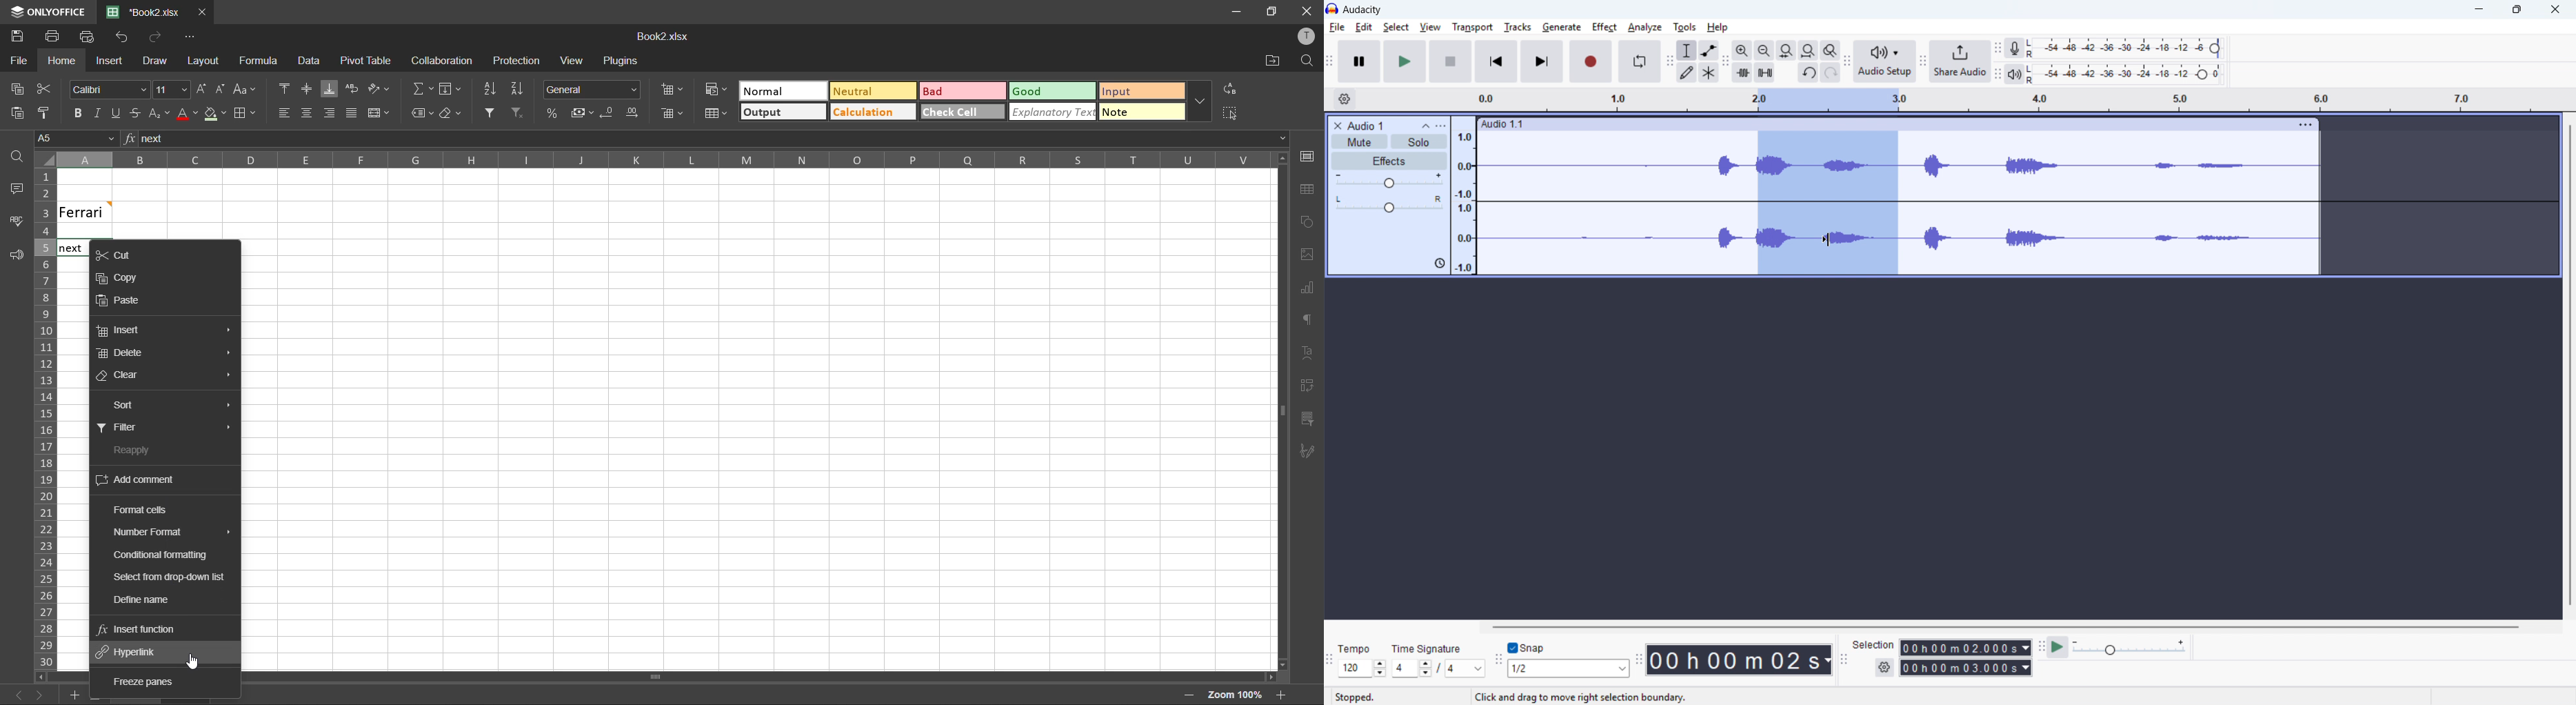  What do you see at coordinates (2128, 48) in the screenshot?
I see `Recording level` at bounding box center [2128, 48].